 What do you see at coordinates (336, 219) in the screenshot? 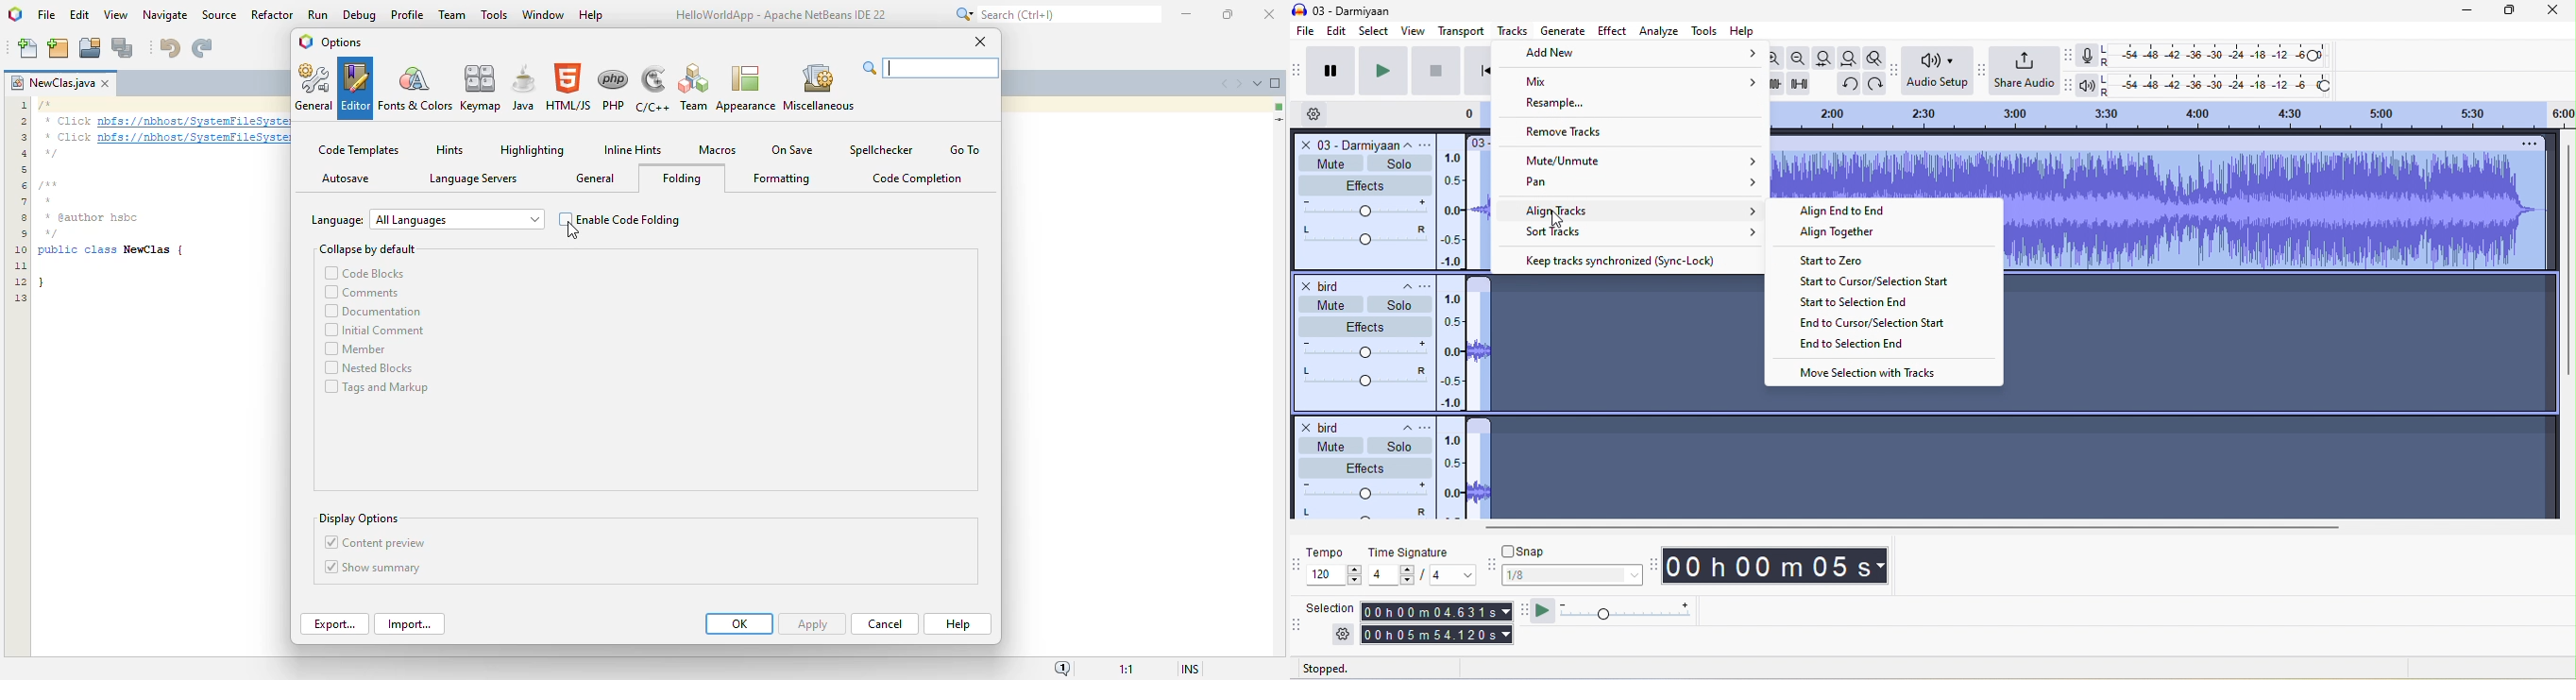
I see `Language` at bounding box center [336, 219].